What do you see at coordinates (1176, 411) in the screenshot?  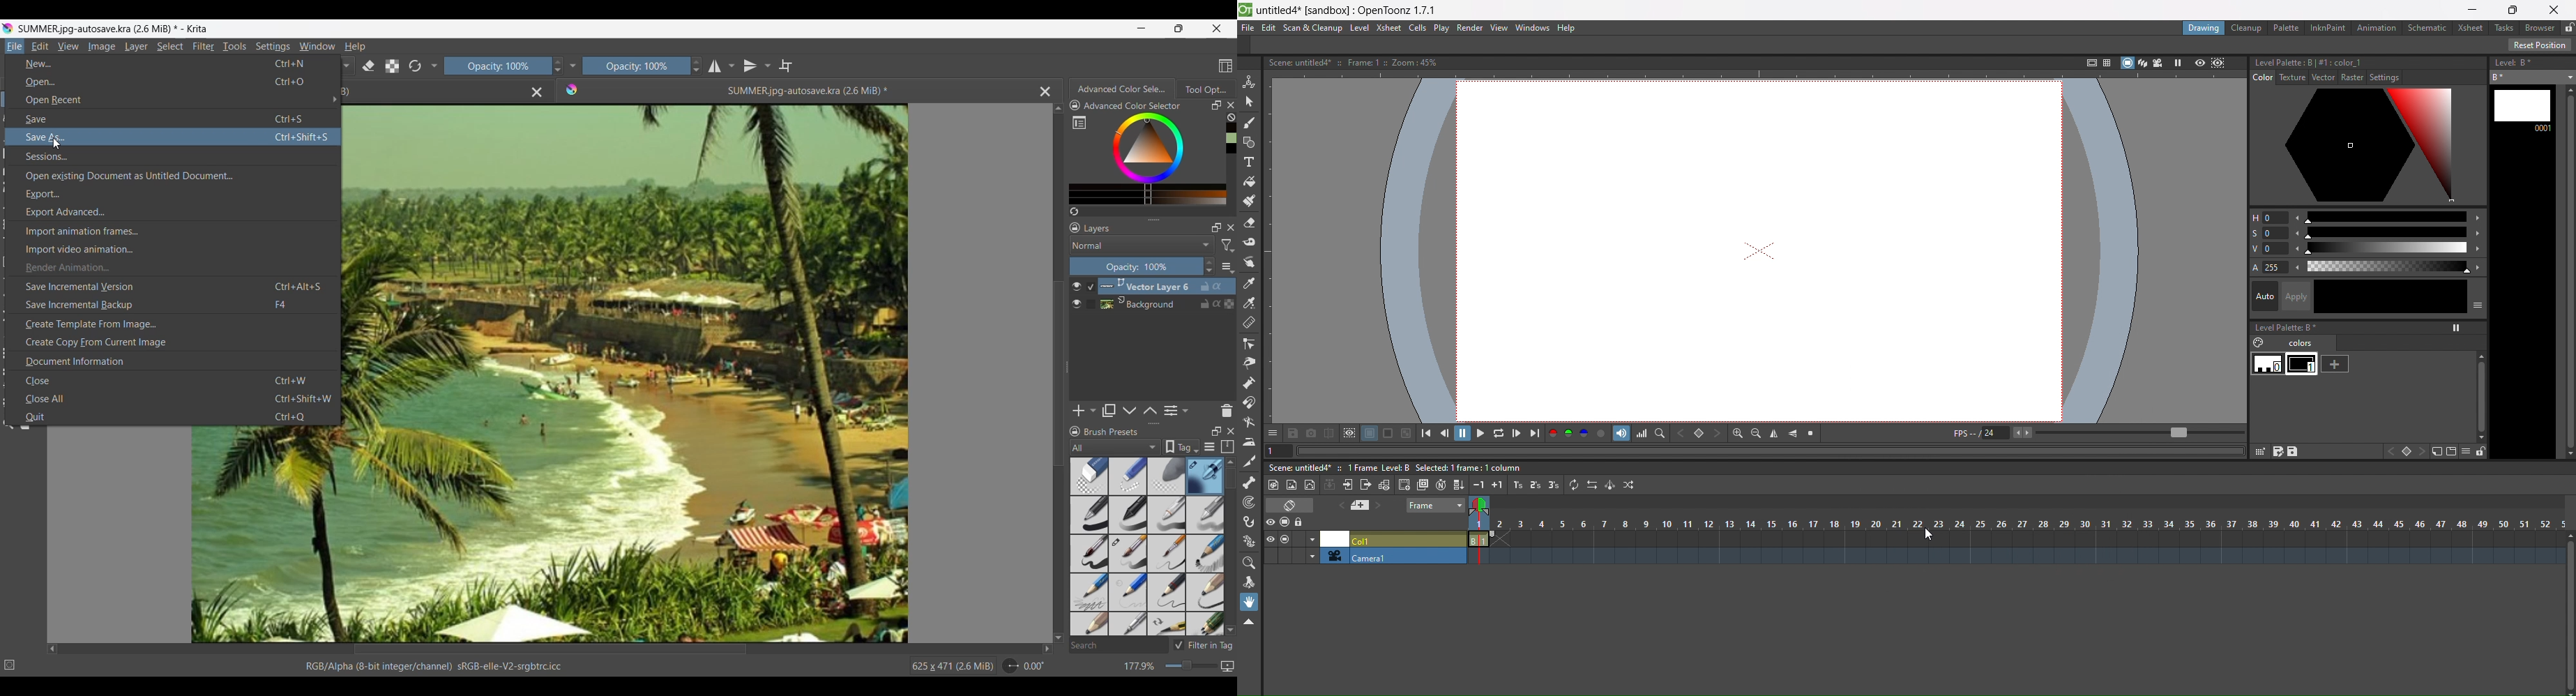 I see `View/Change layer properties` at bounding box center [1176, 411].